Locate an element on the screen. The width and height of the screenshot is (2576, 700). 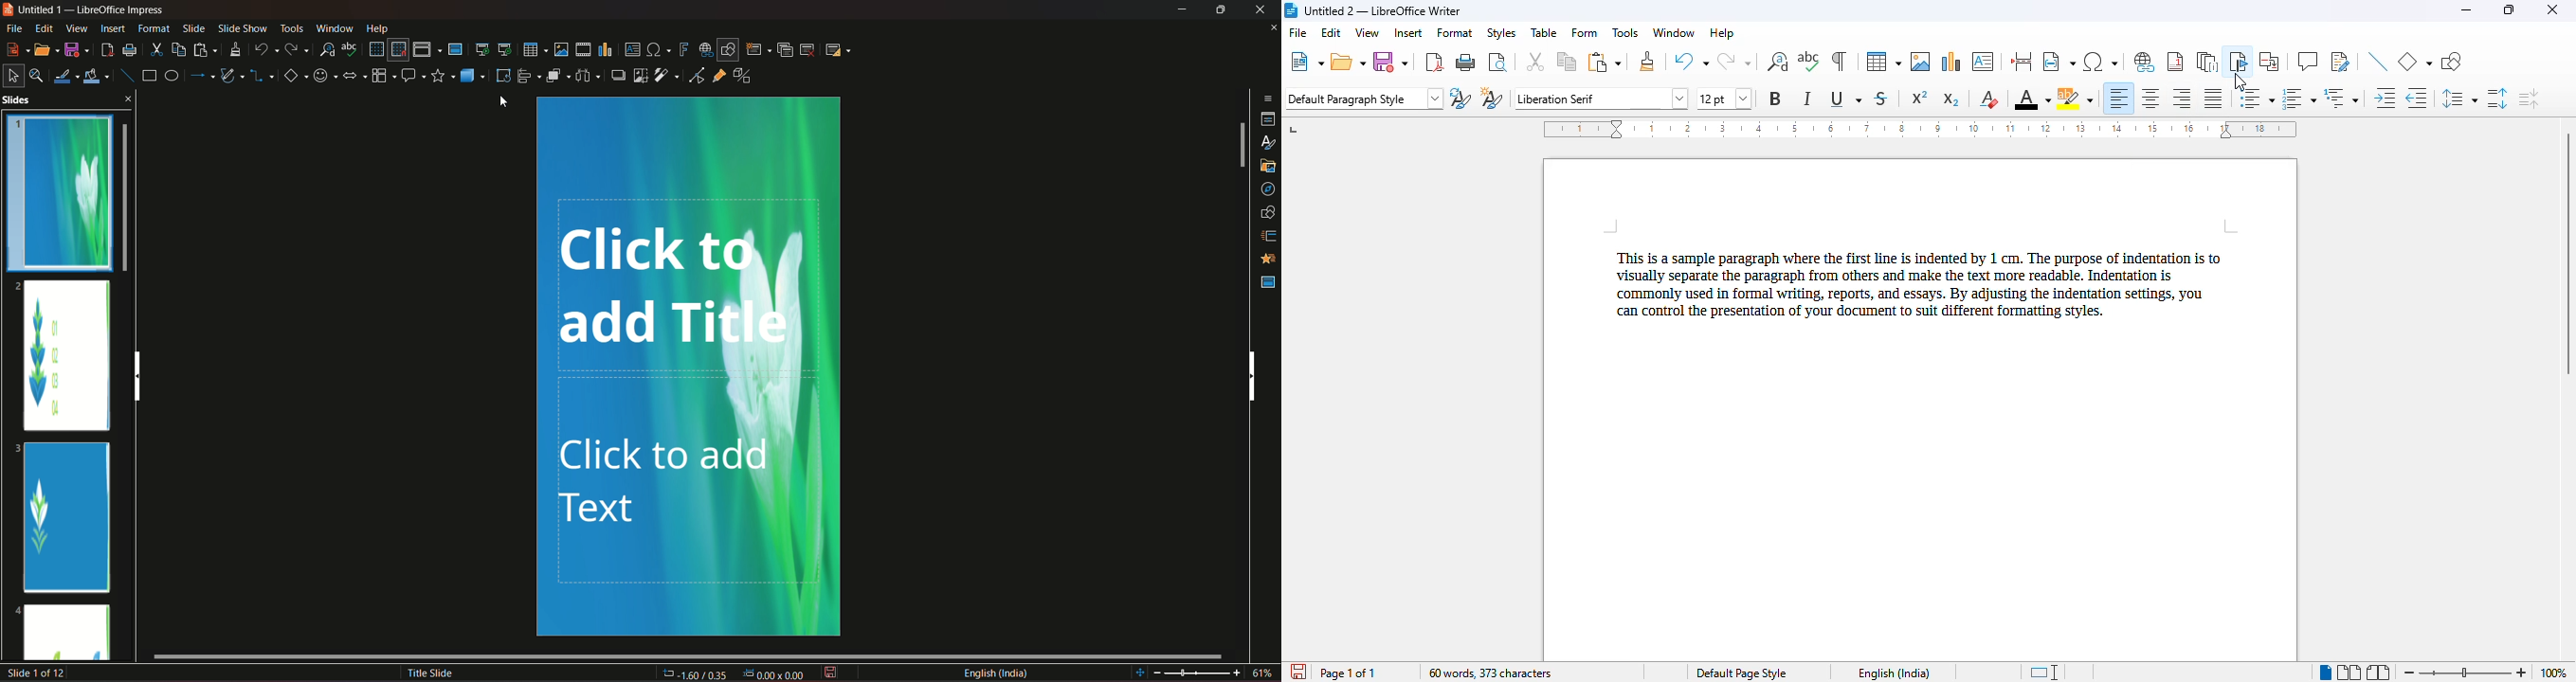
window is located at coordinates (1674, 33).